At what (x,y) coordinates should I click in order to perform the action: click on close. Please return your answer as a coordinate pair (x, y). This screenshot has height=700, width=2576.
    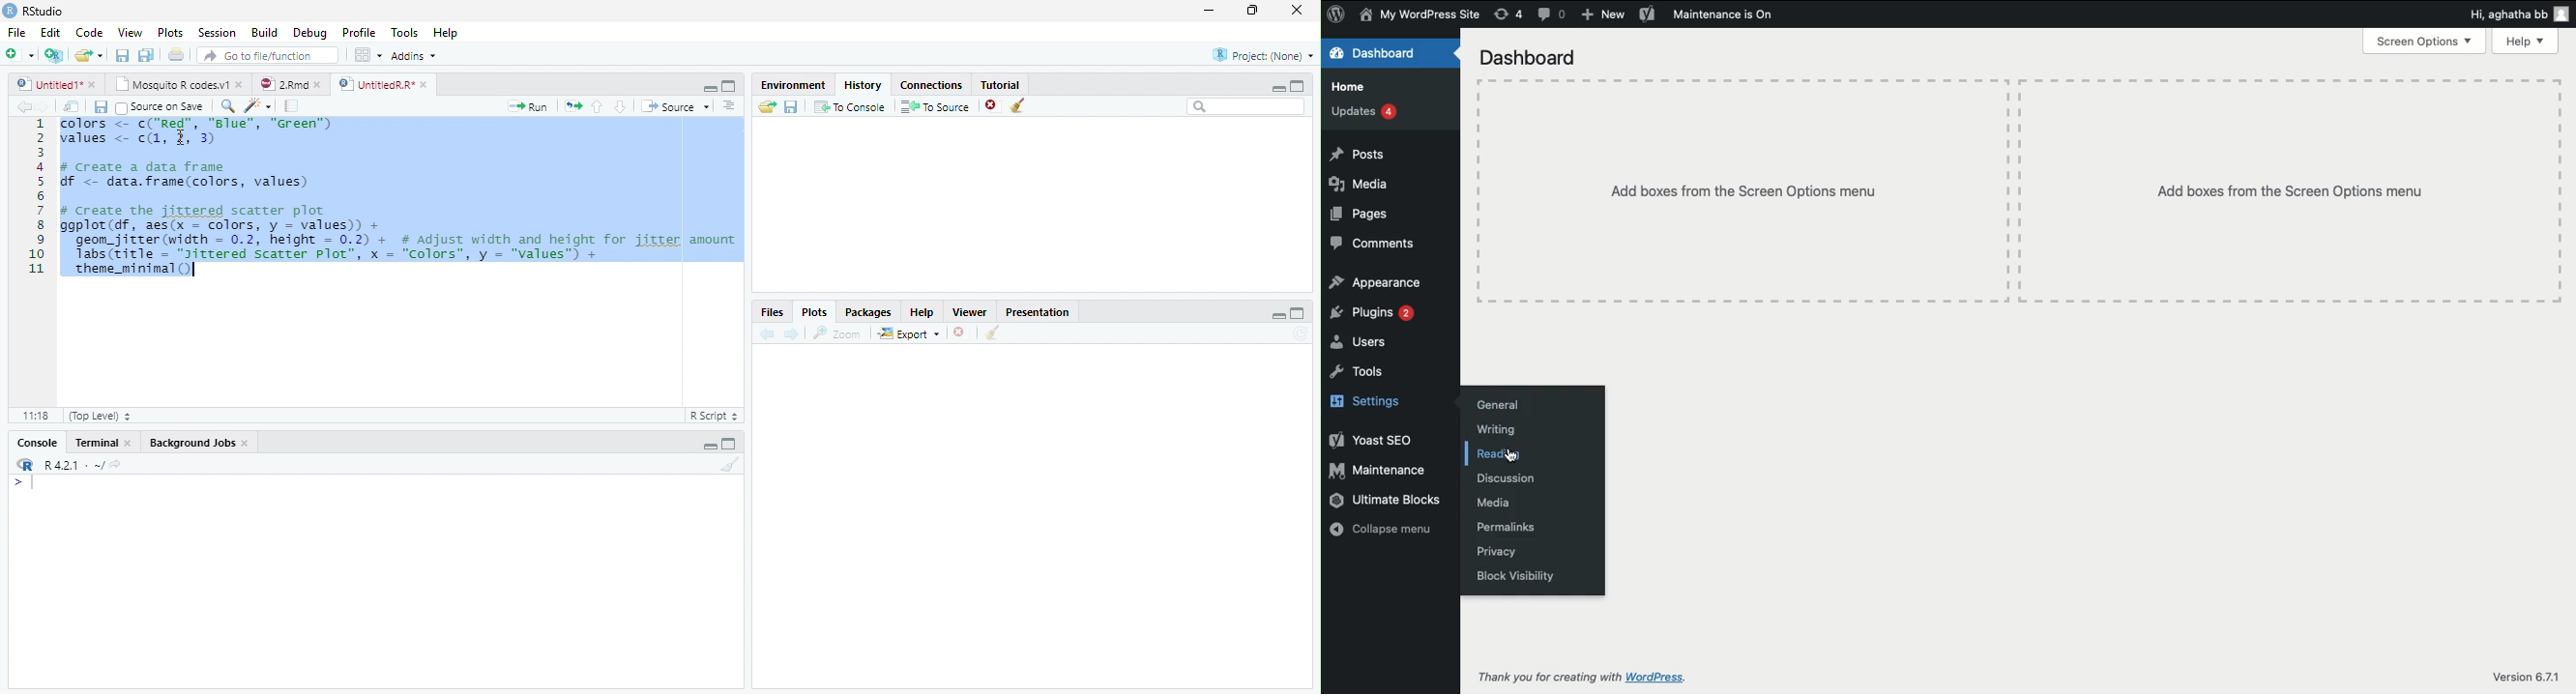
    Looking at the image, I should click on (239, 84).